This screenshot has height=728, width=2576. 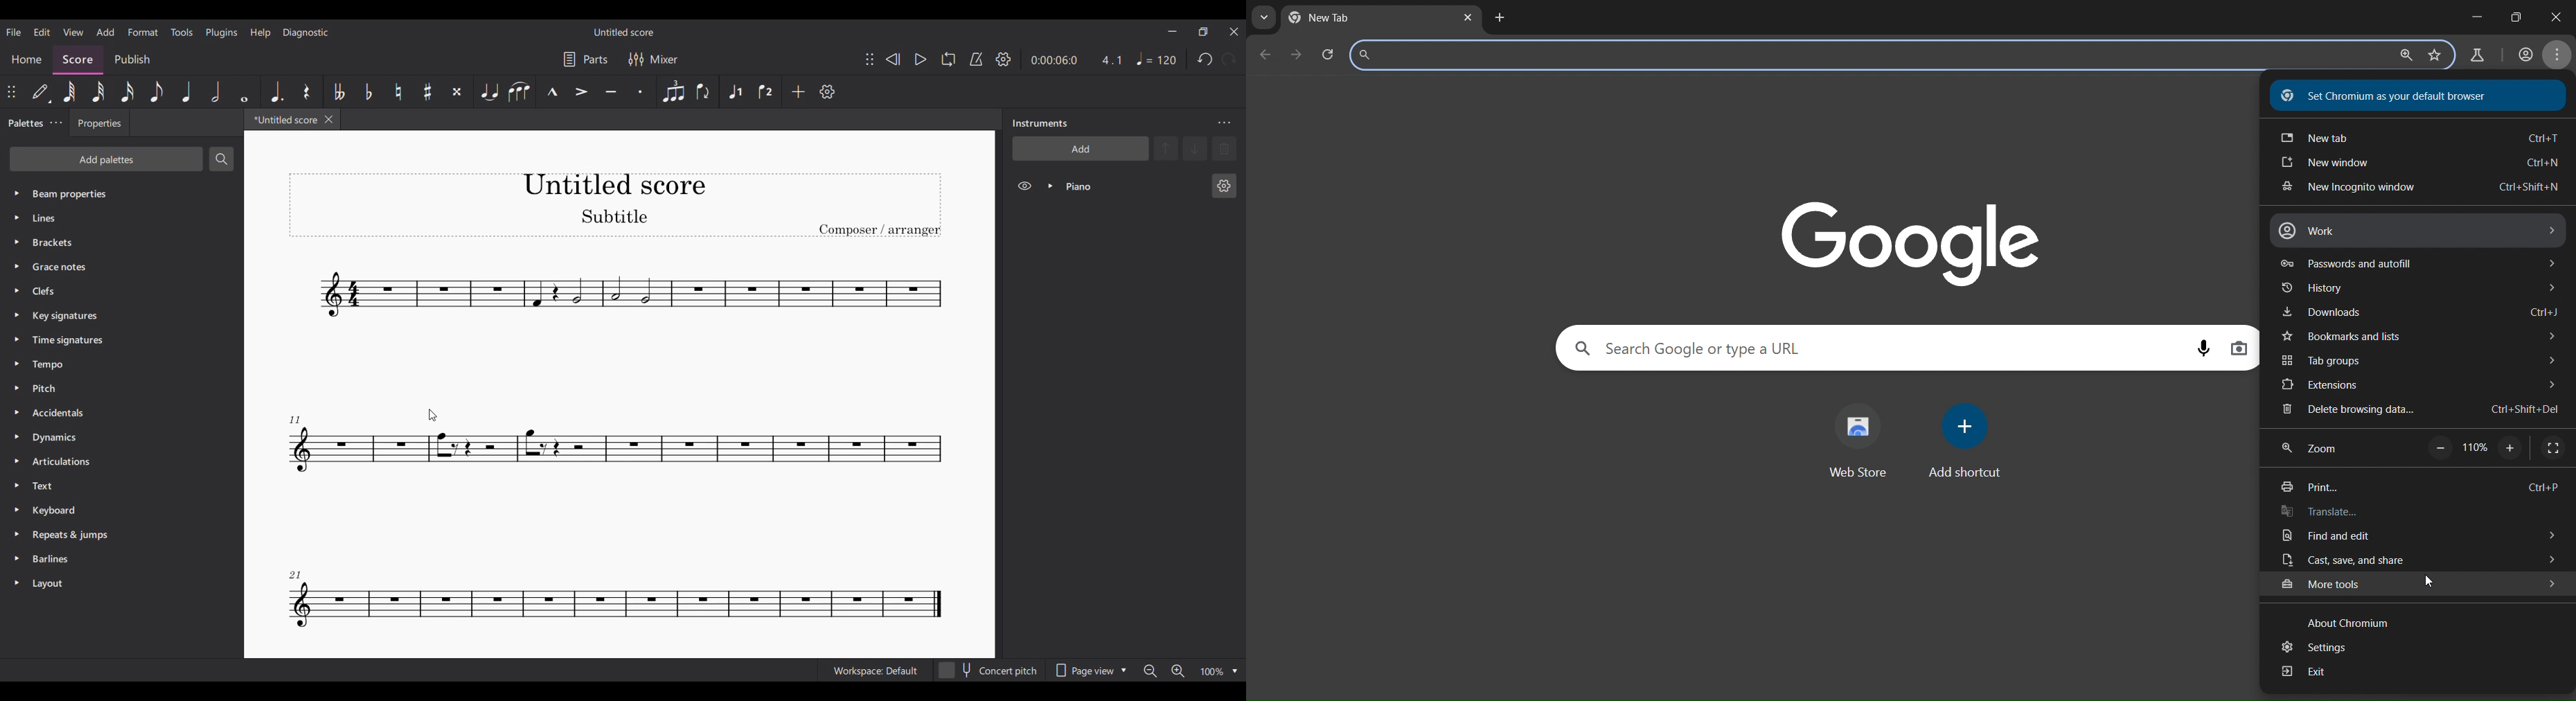 I want to click on Time signatures, so click(x=117, y=340).